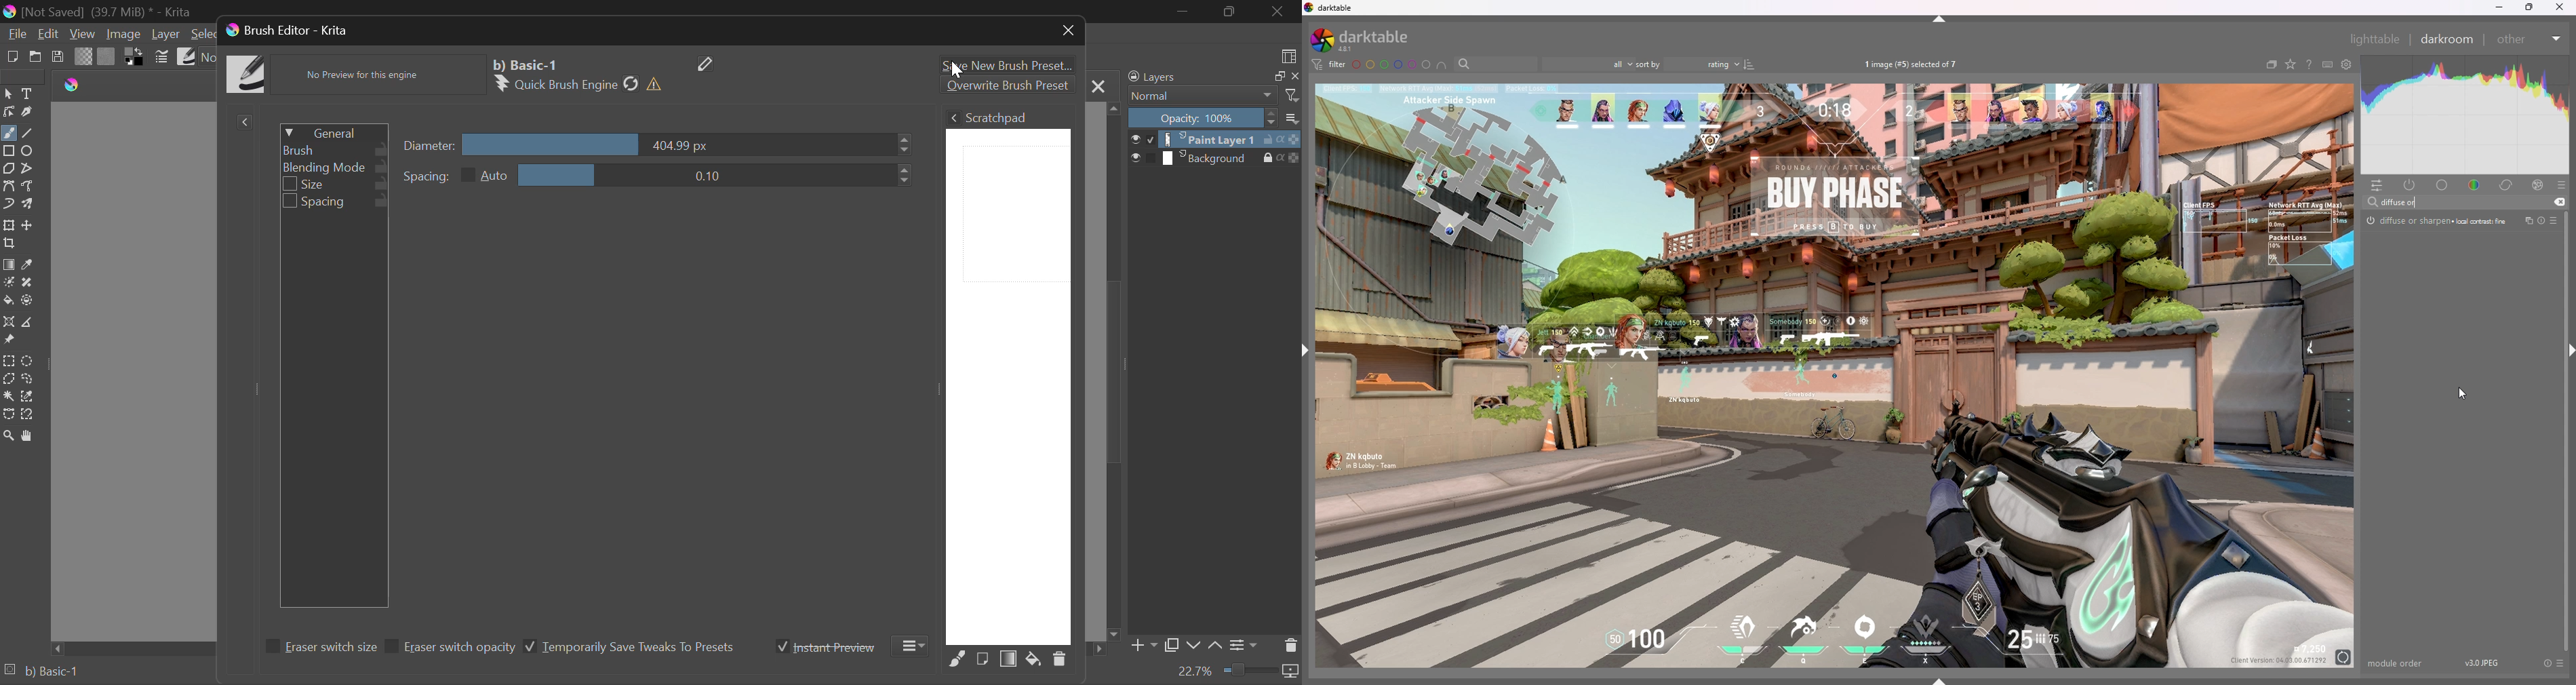  I want to click on Minimize, so click(1230, 12).